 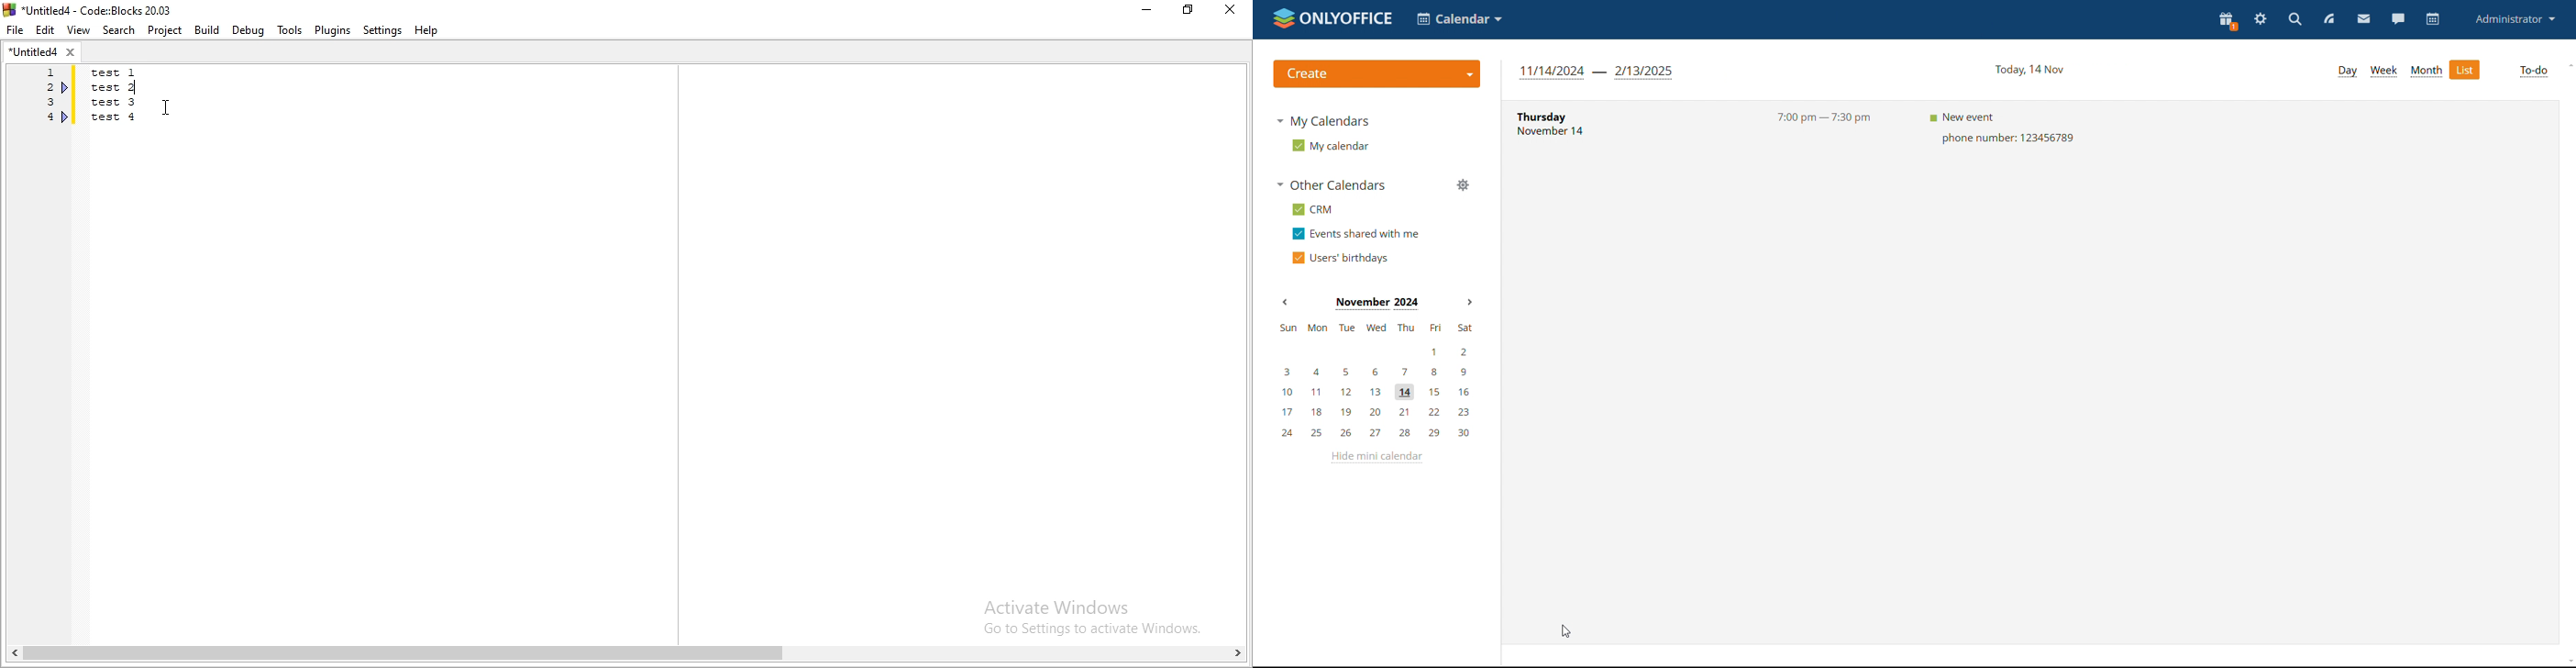 I want to click on title bar, so click(x=96, y=9).